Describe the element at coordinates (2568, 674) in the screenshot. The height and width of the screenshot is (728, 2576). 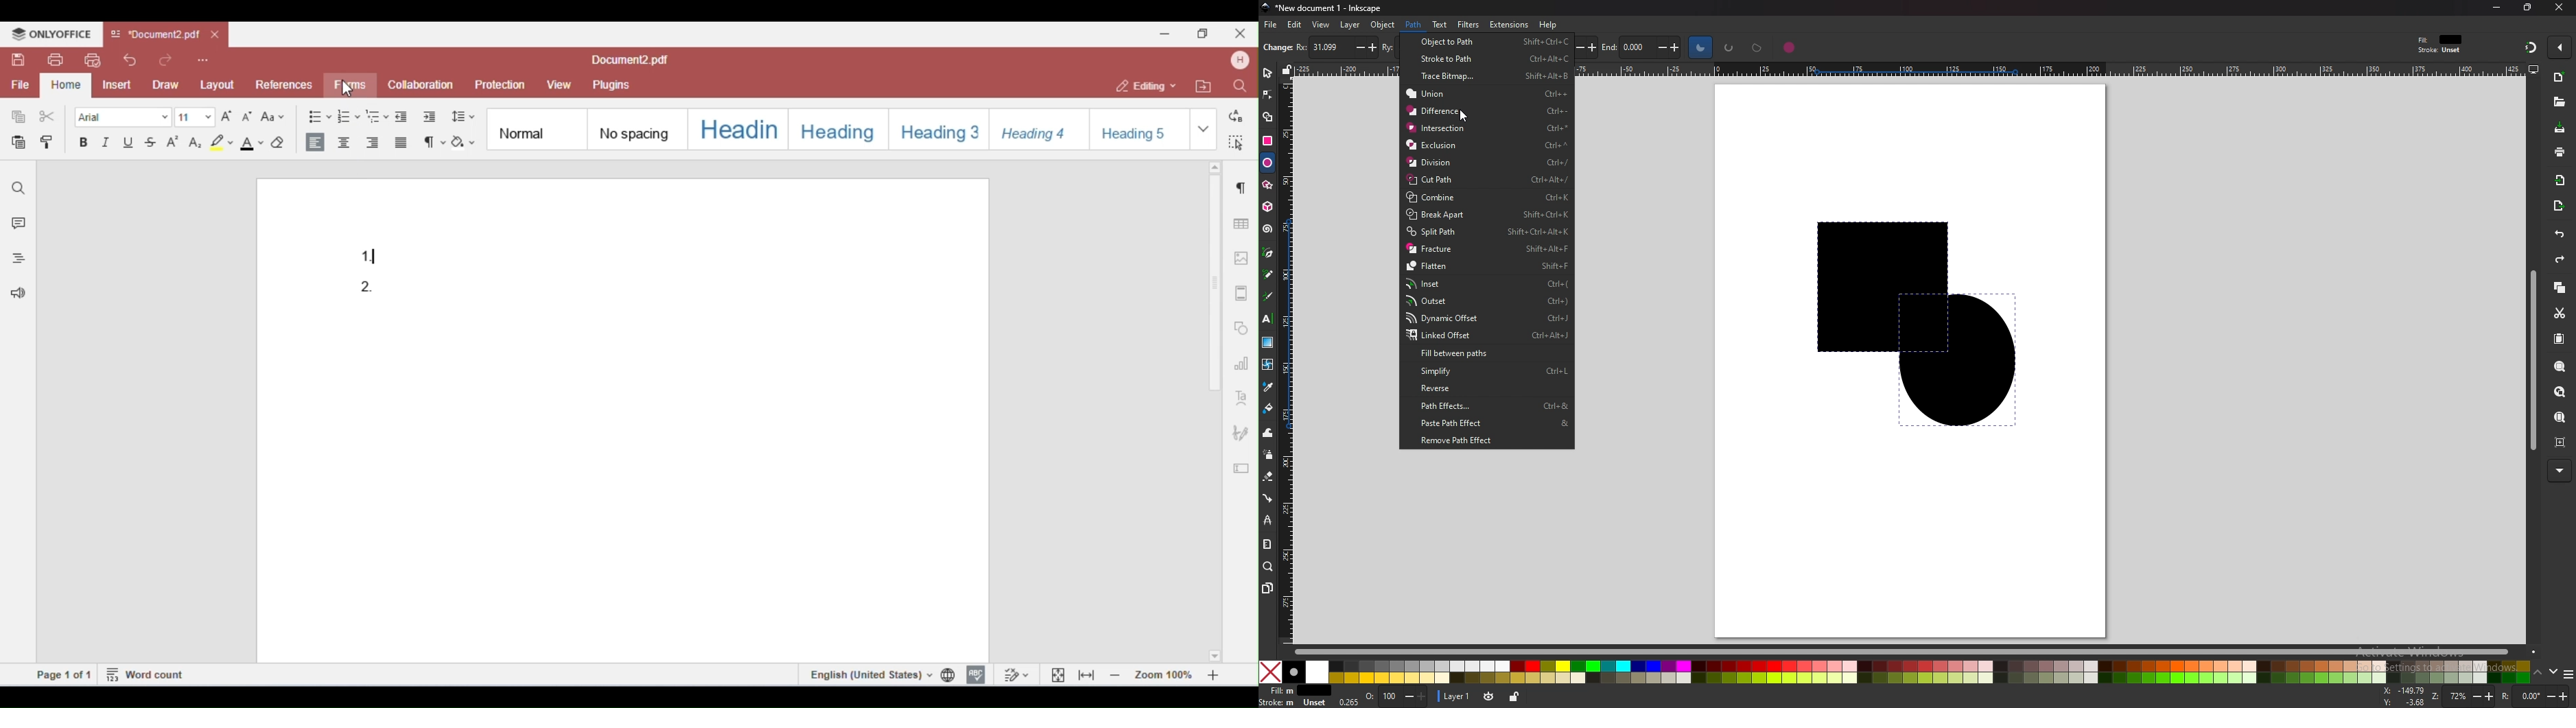
I see `more colors` at that location.